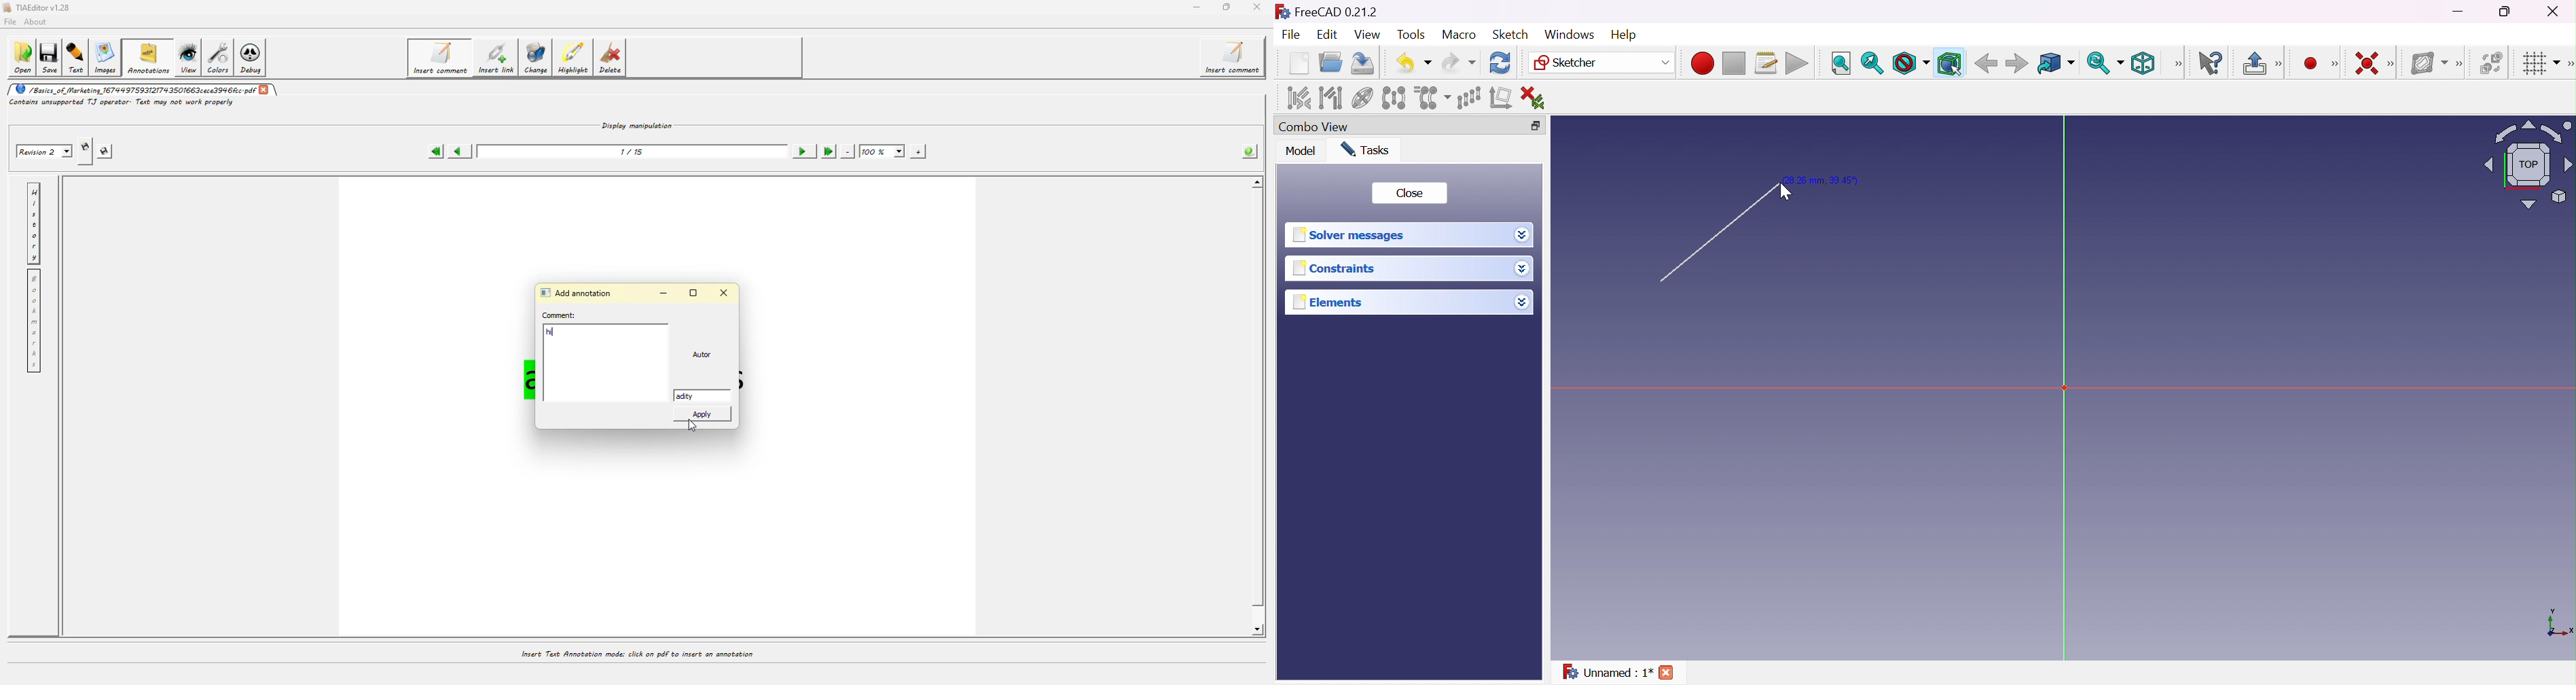 The height and width of the screenshot is (700, 2576). What do you see at coordinates (1608, 674) in the screenshot?
I see `Unnamed : 1*` at bounding box center [1608, 674].